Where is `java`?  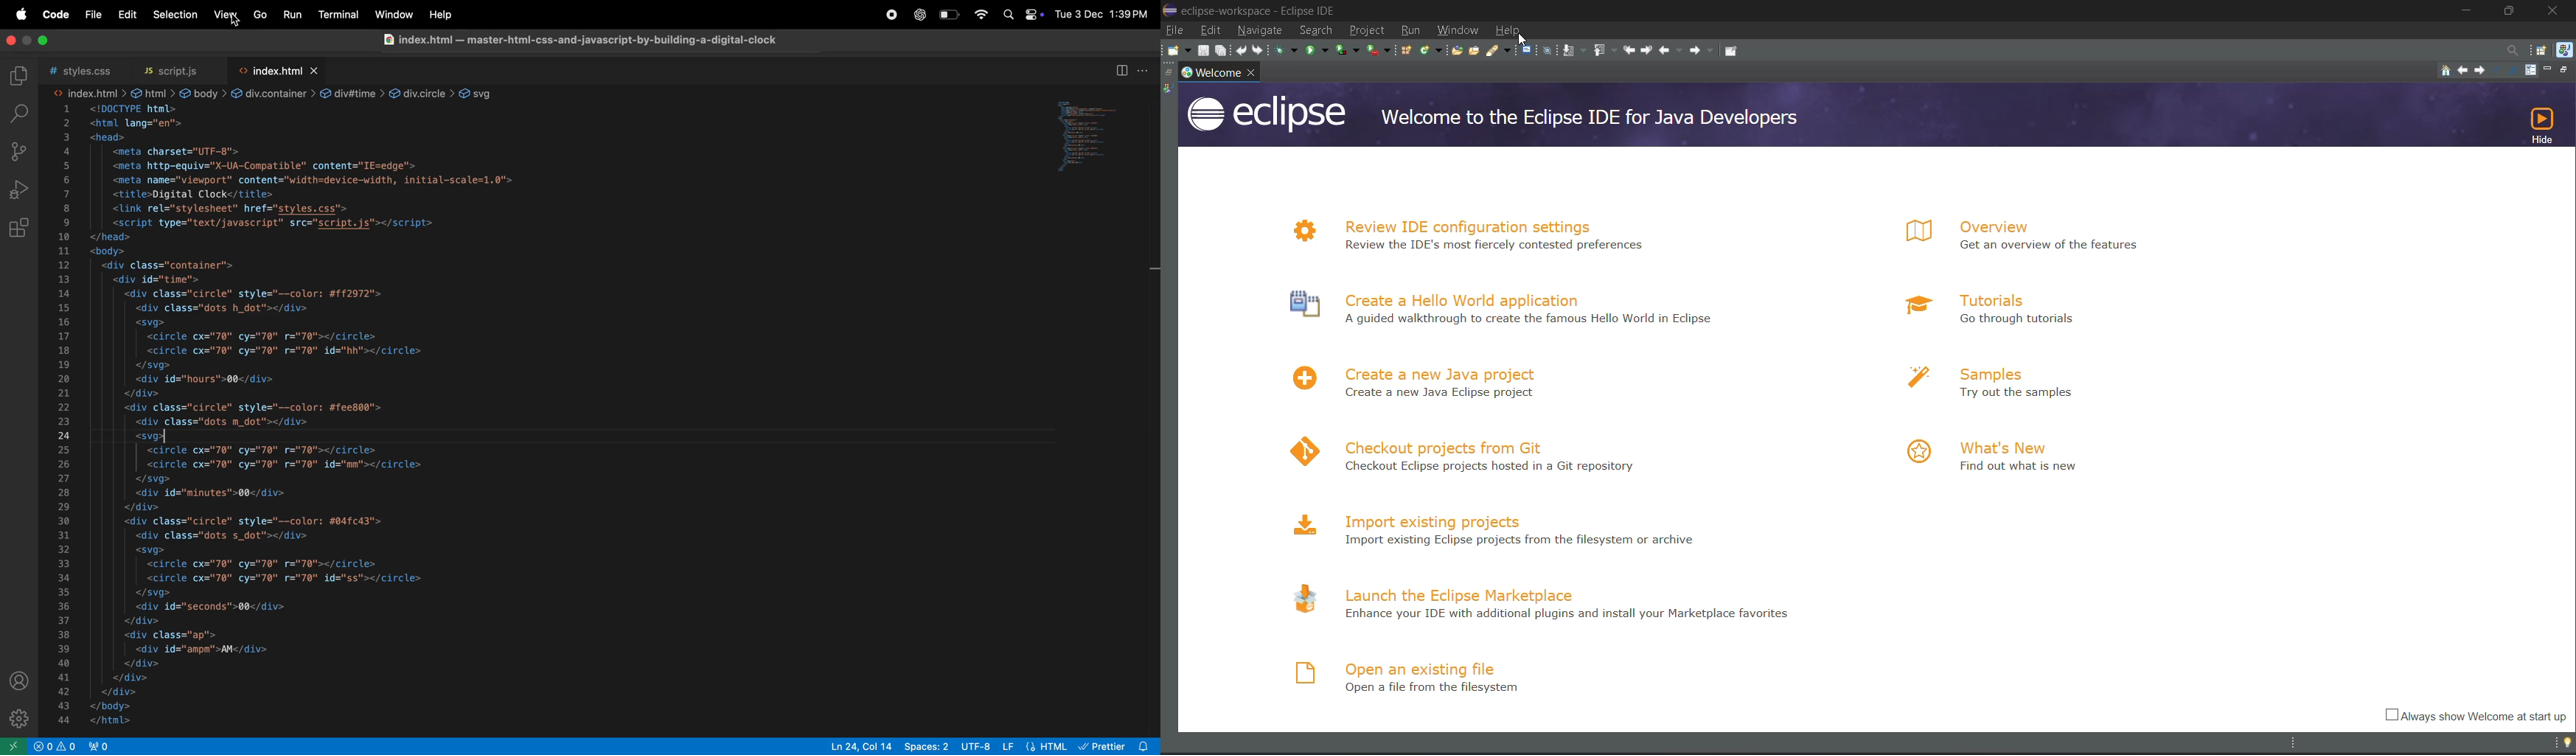 java is located at coordinates (1169, 89).